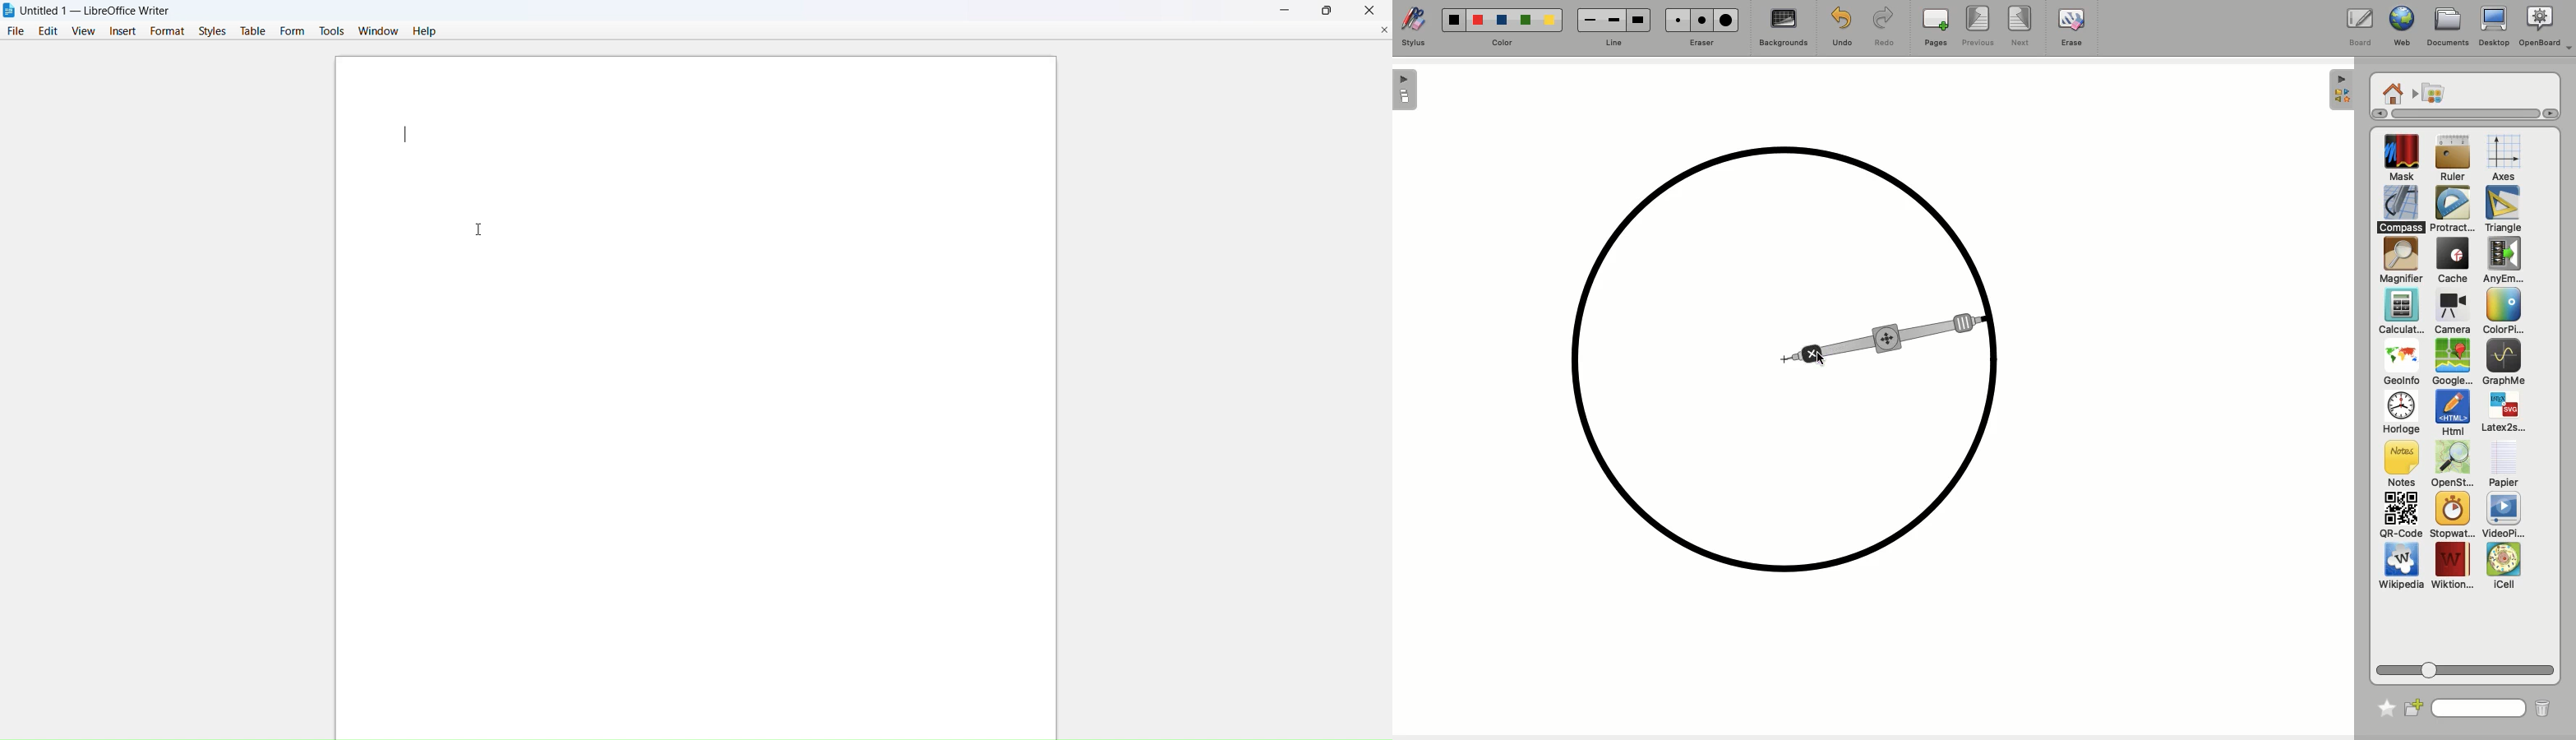 The width and height of the screenshot is (2576, 756). Describe the element at coordinates (1888, 341) in the screenshot. I see `Compass mouse down` at that location.